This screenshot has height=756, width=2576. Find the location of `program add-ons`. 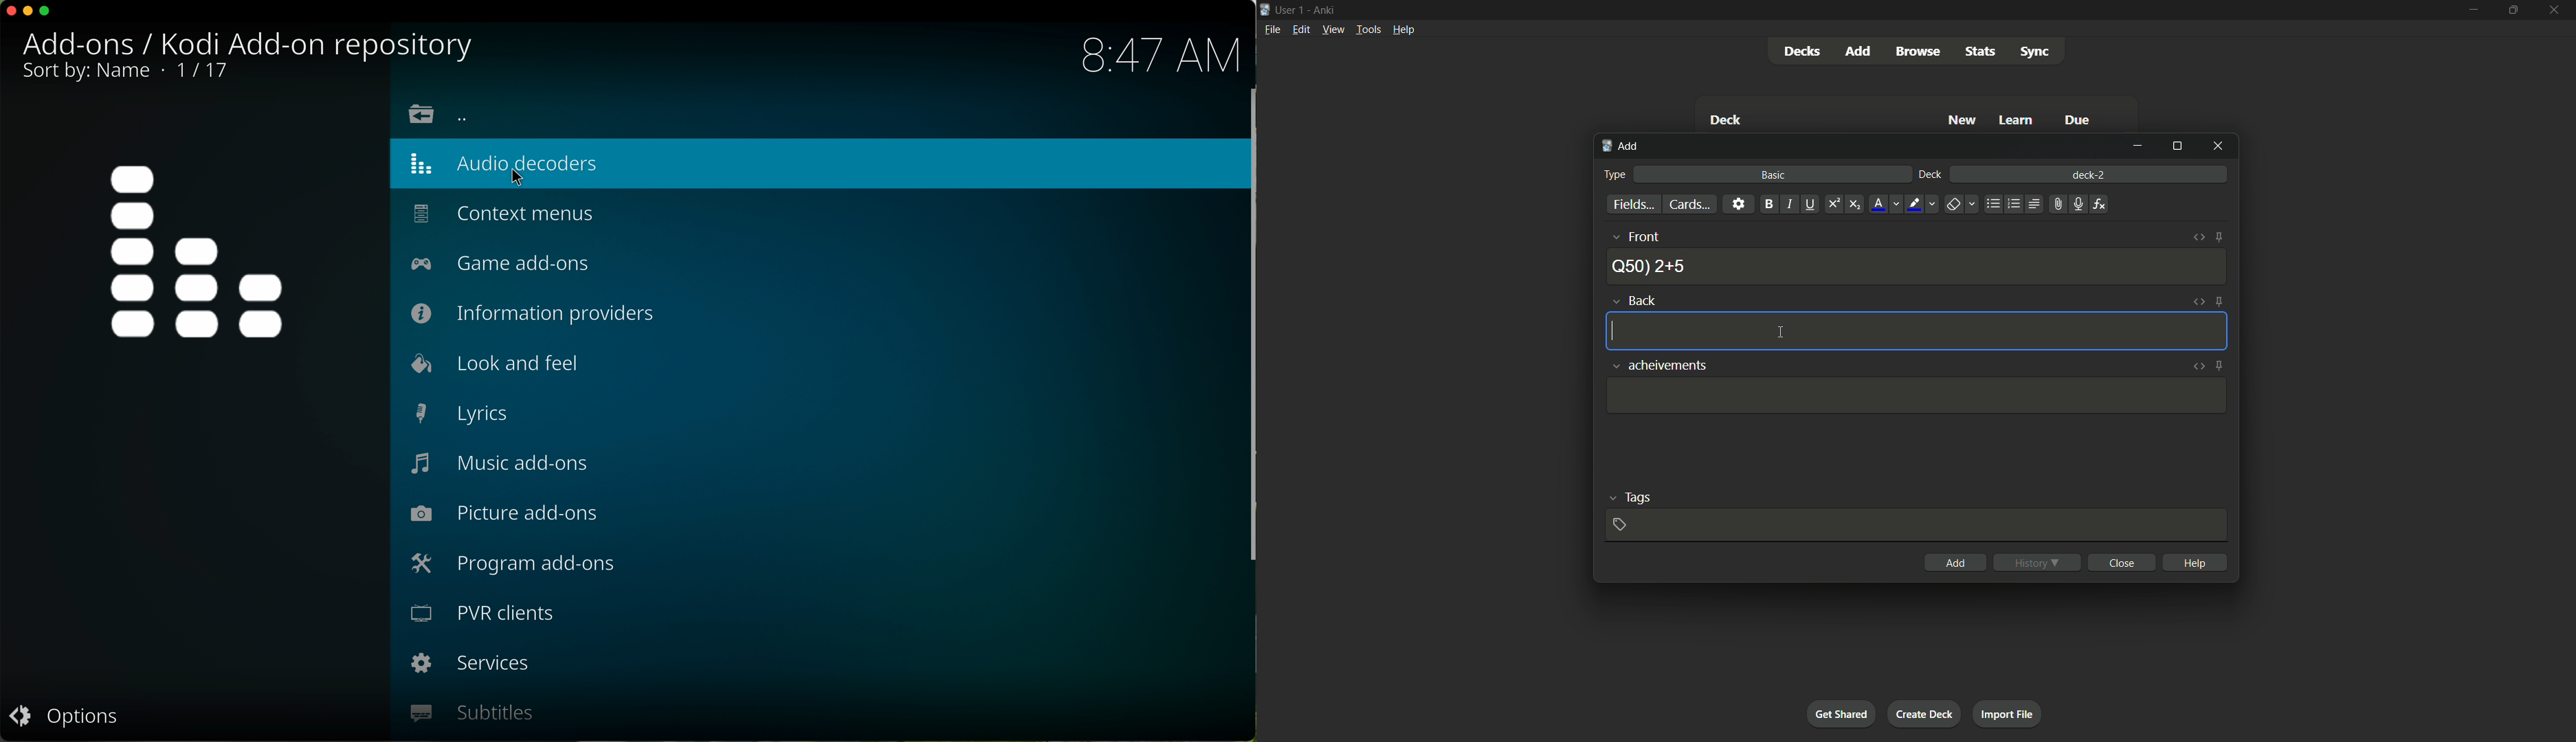

program add-ons is located at coordinates (512, 566).